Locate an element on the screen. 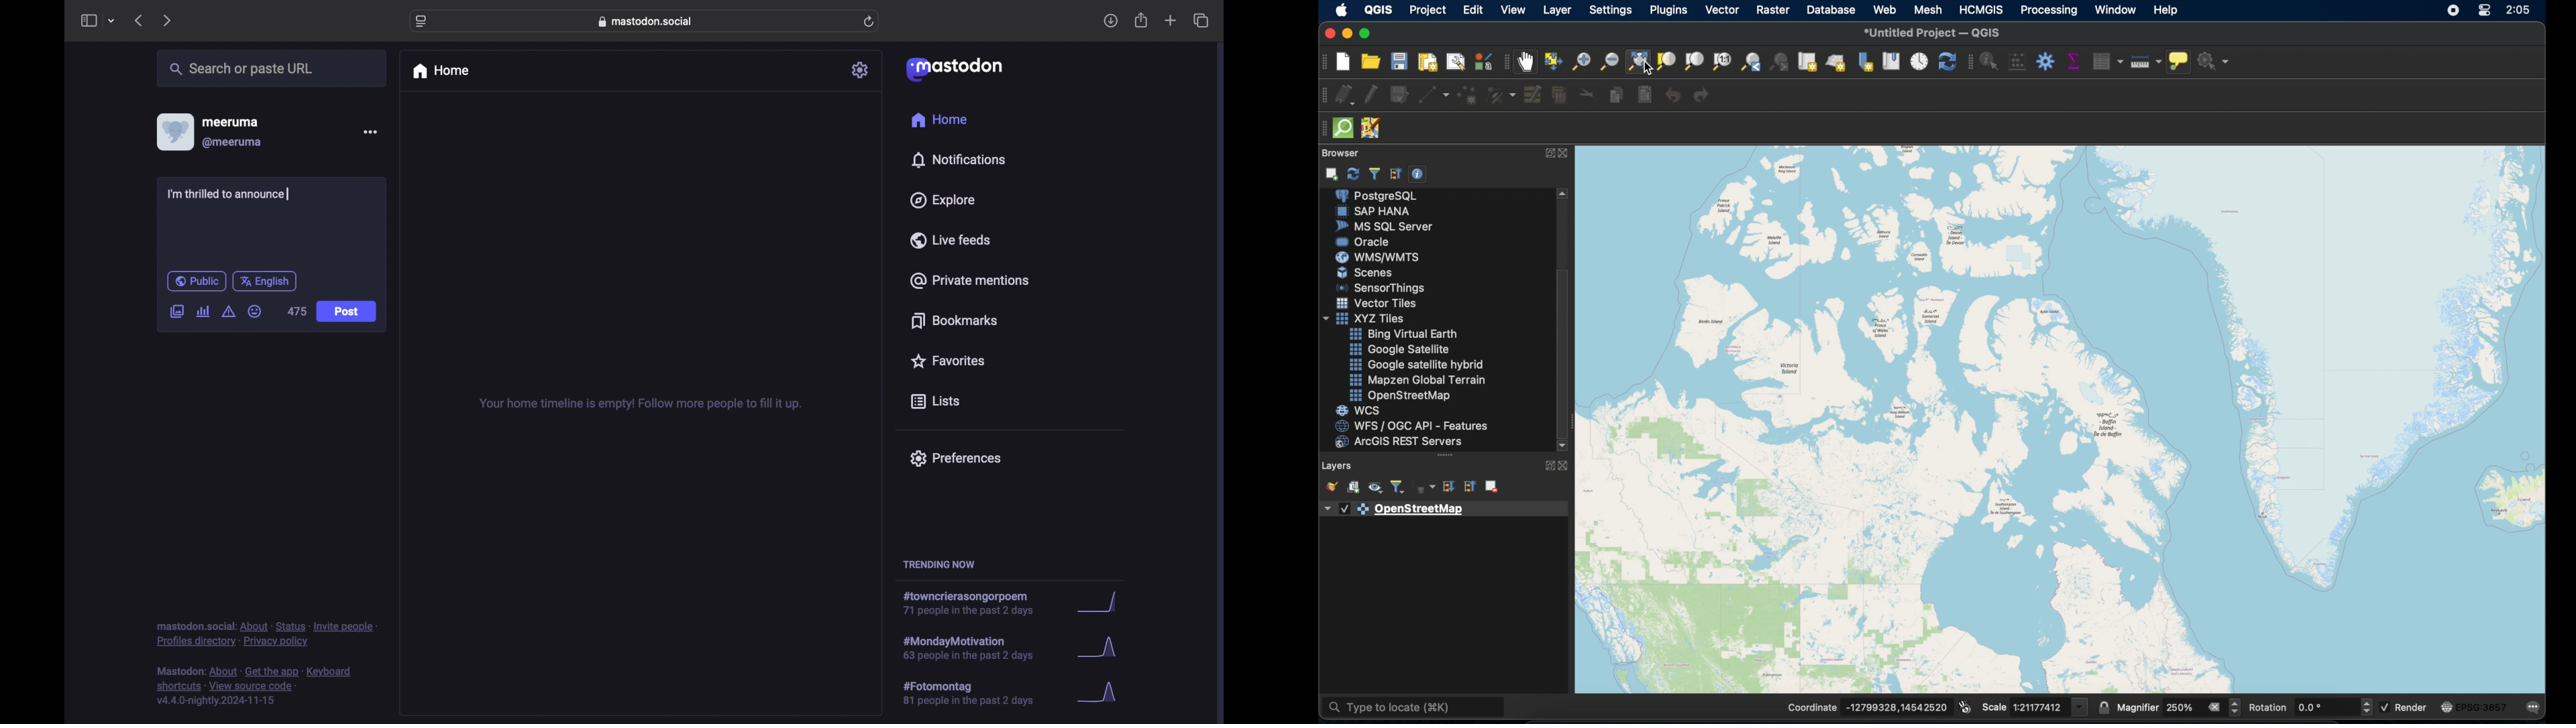 This screenshot has width=2576, height=728. openstreet map is located at coordinates (1399, 395).